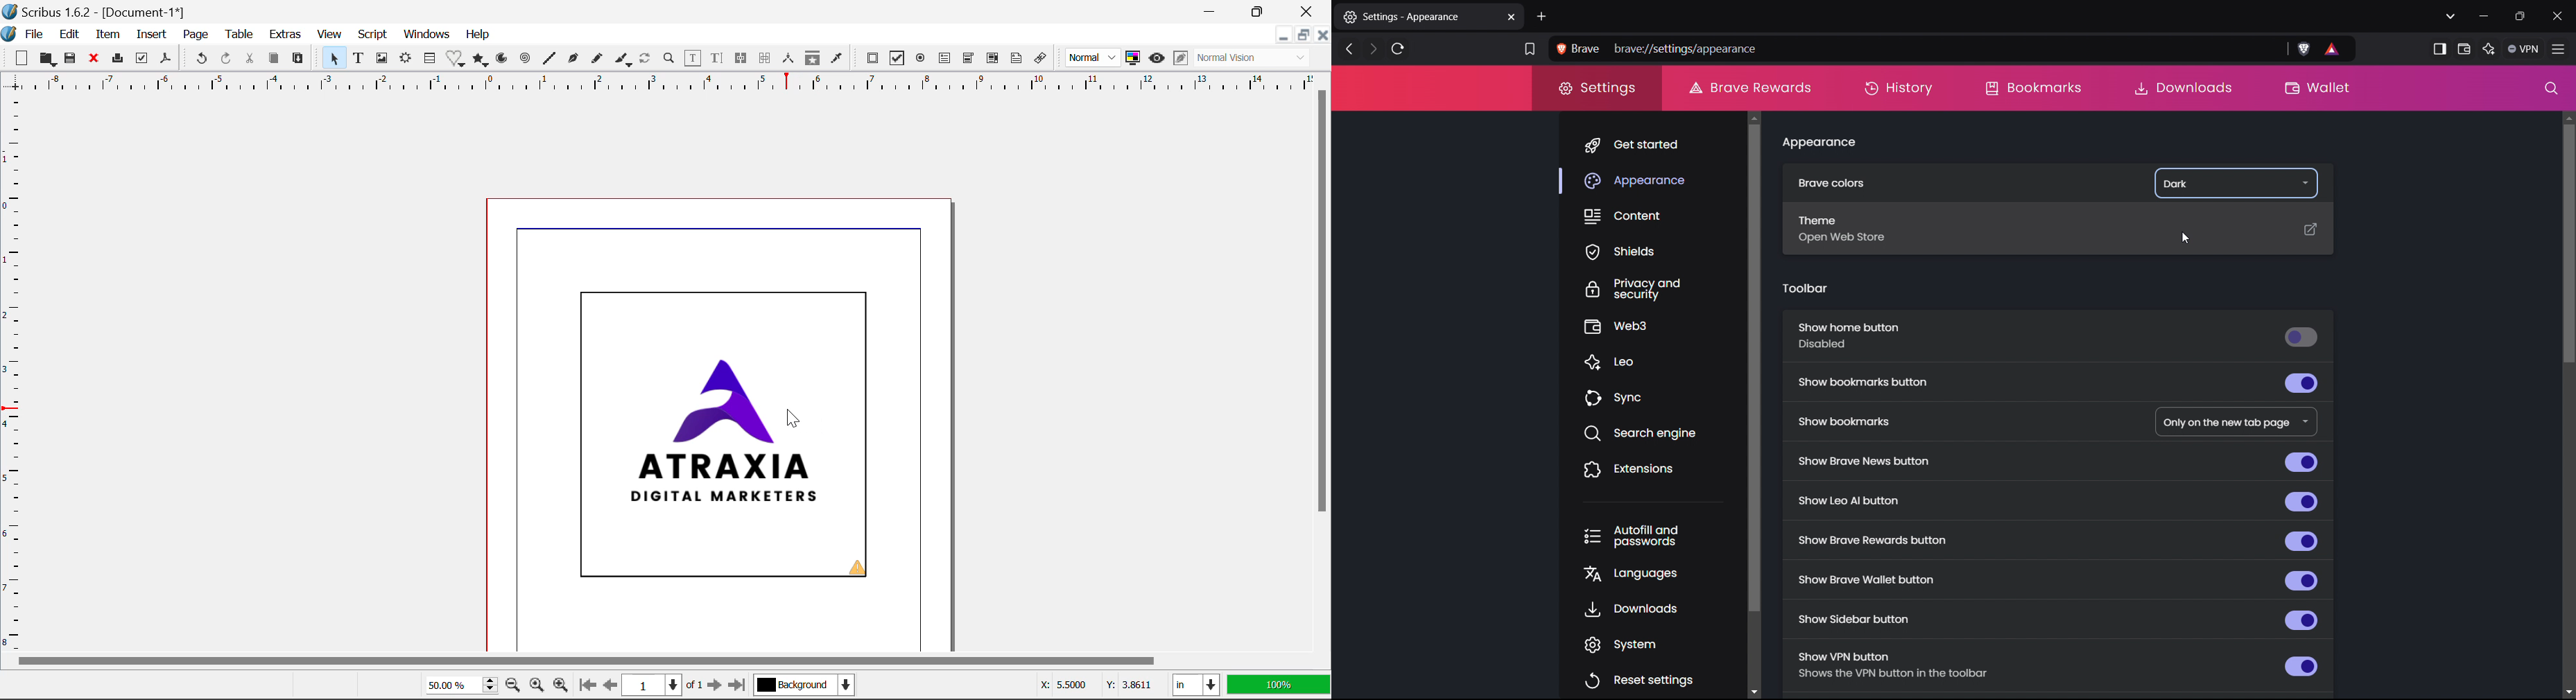 The image size is (2576, 700). Describe the element at coordinates (407, 60) in the screenshot. I see `Render Frame` at that location.